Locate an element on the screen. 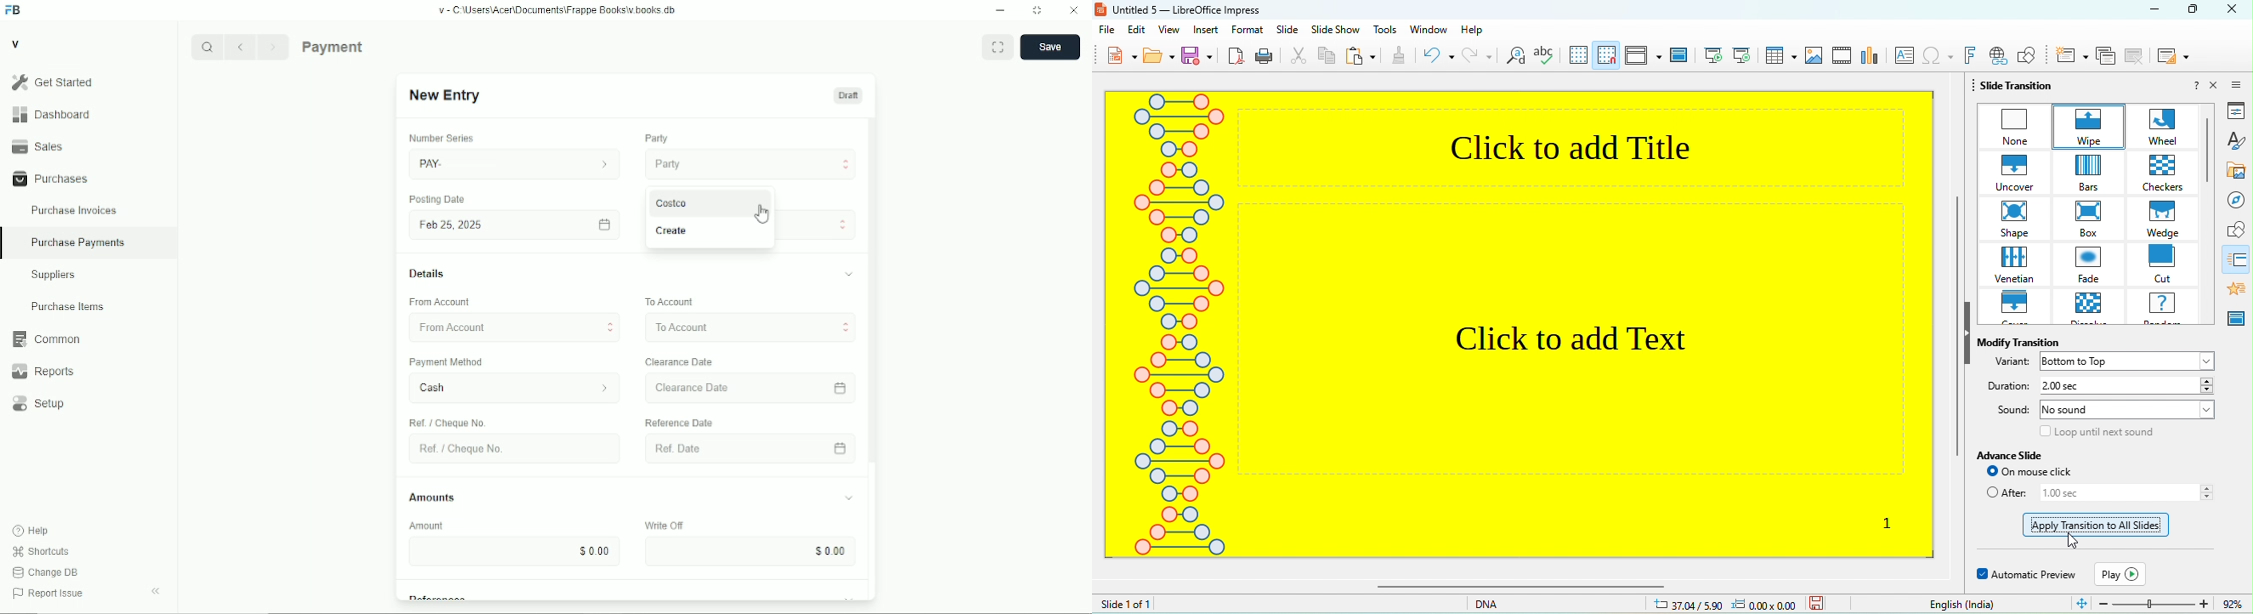  To Account is located at coordinates (747, 328).